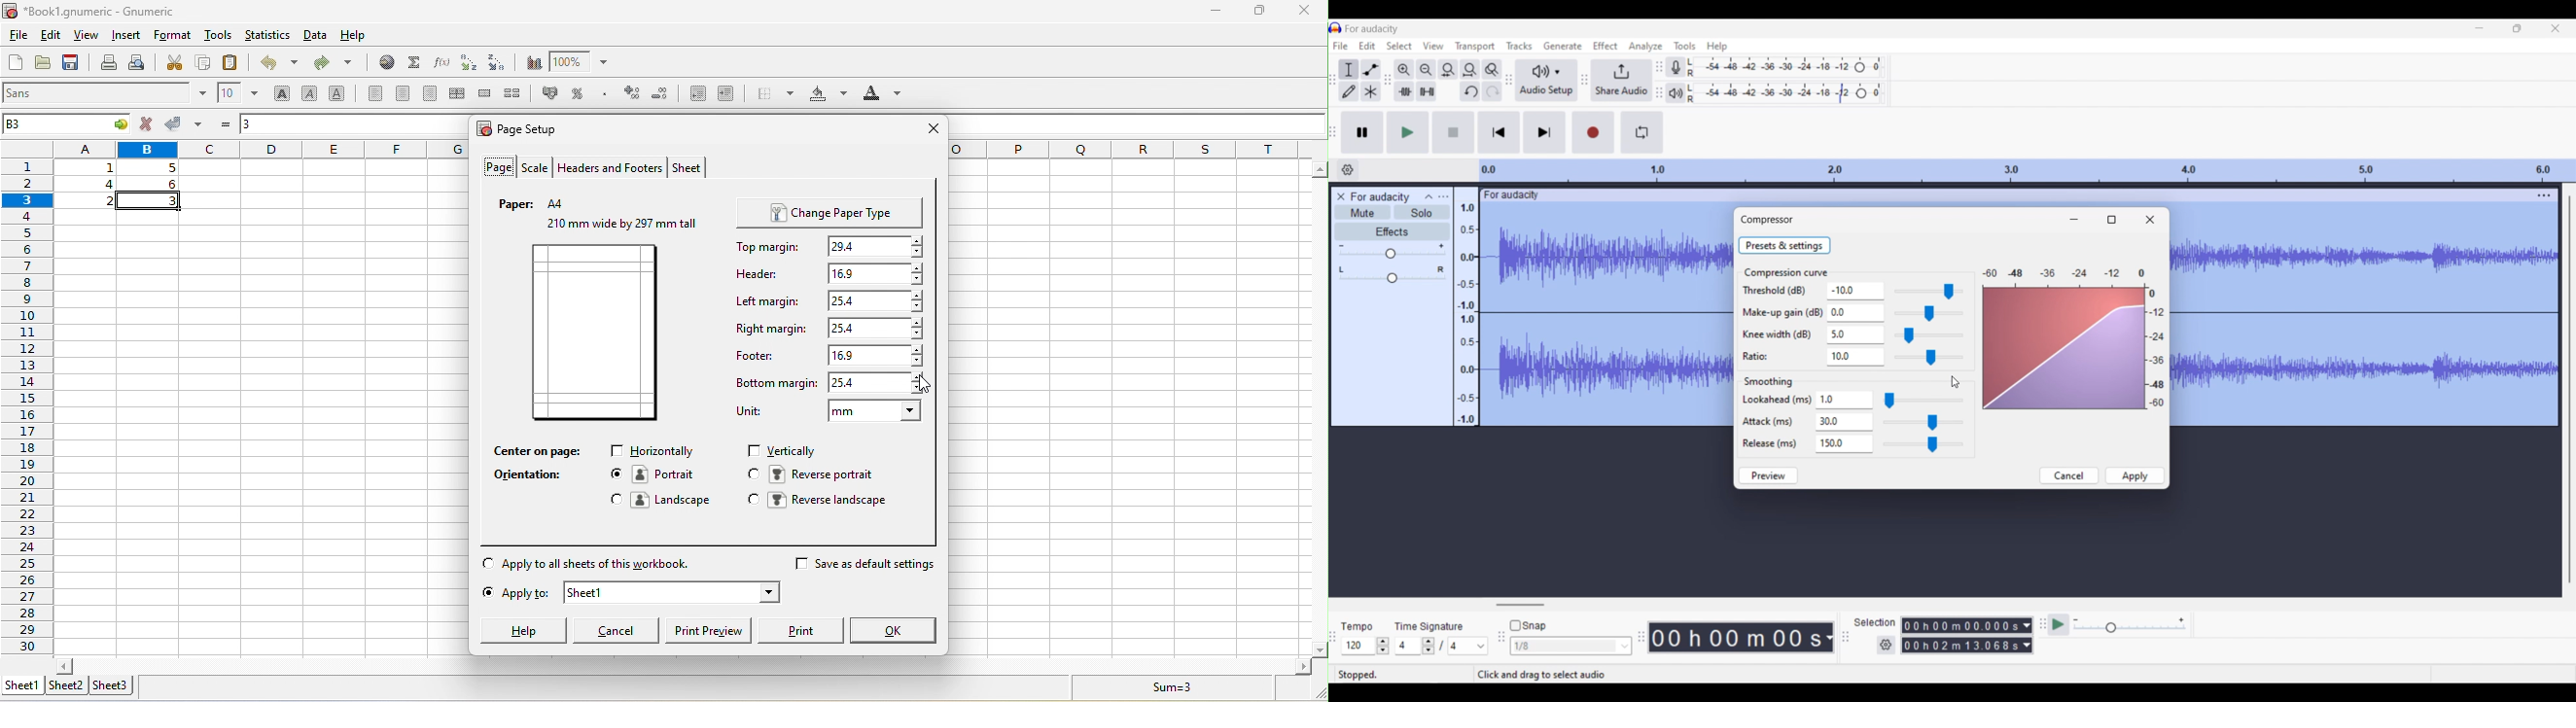 Image resolution: width=2576 pixels, height=728 pixels. Describe the element at coordinates (681, 664) in the screenshot. I see `horizontal scroll bar` at that location.